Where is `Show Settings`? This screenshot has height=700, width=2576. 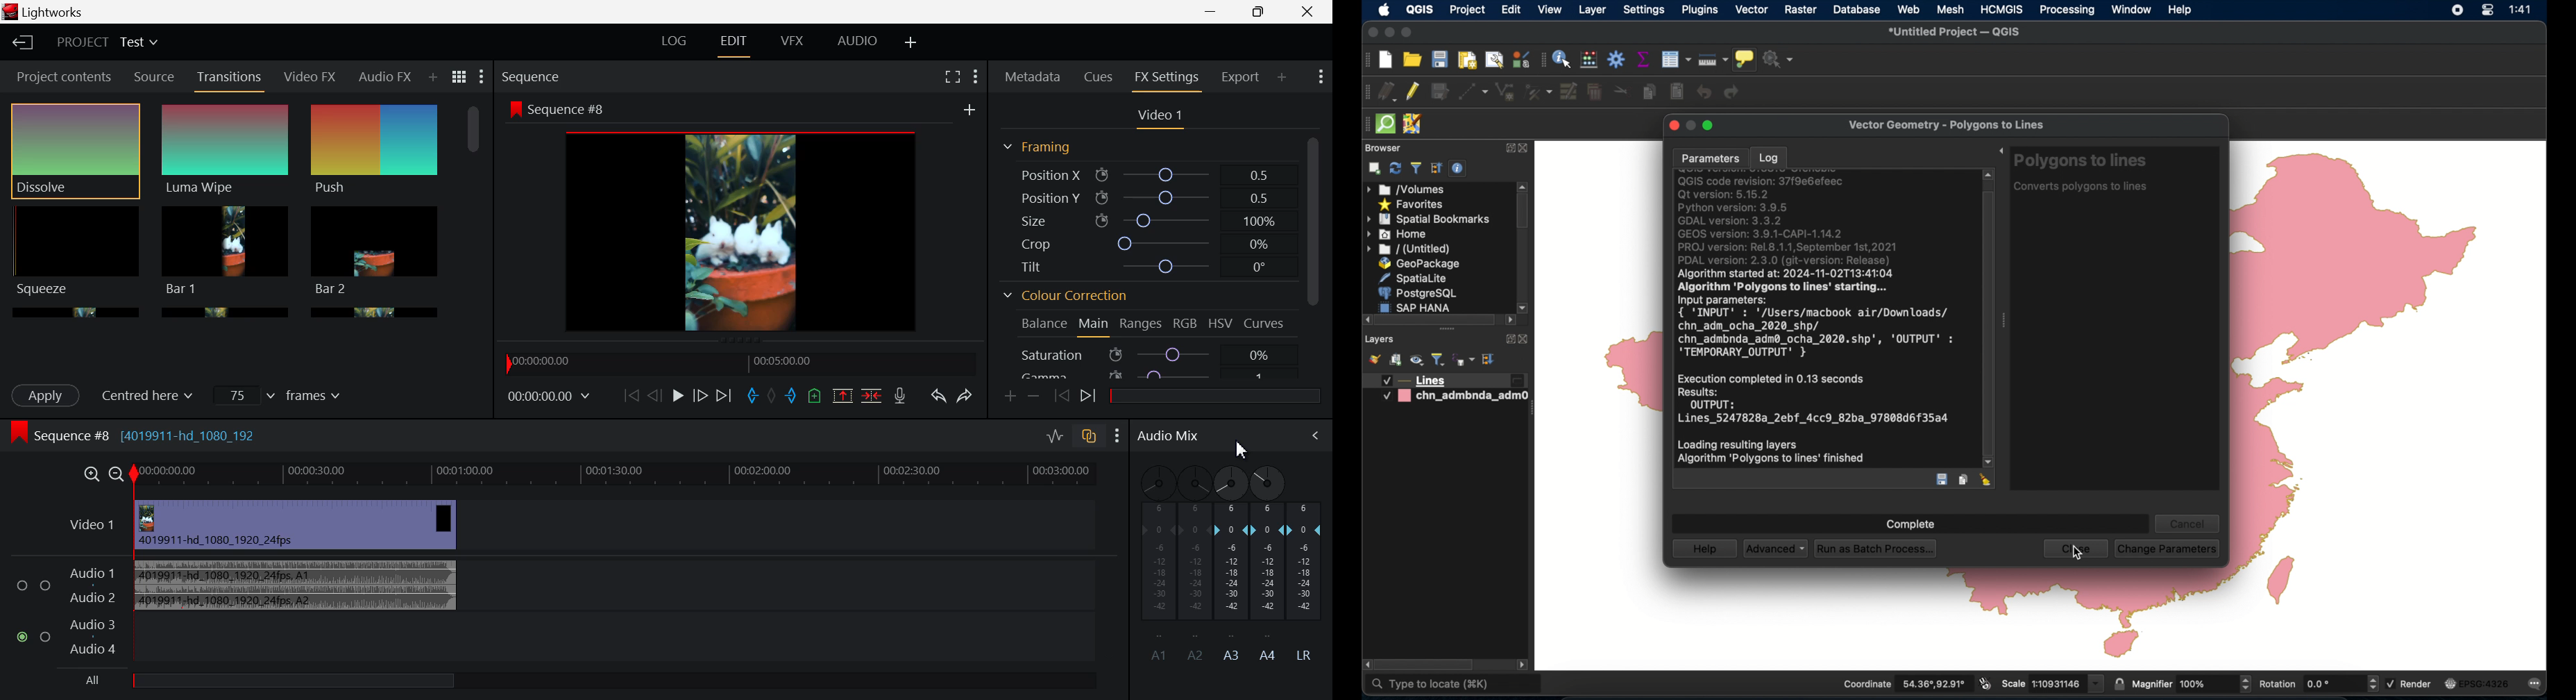
Show Settings is located at coordinates (974, 76).